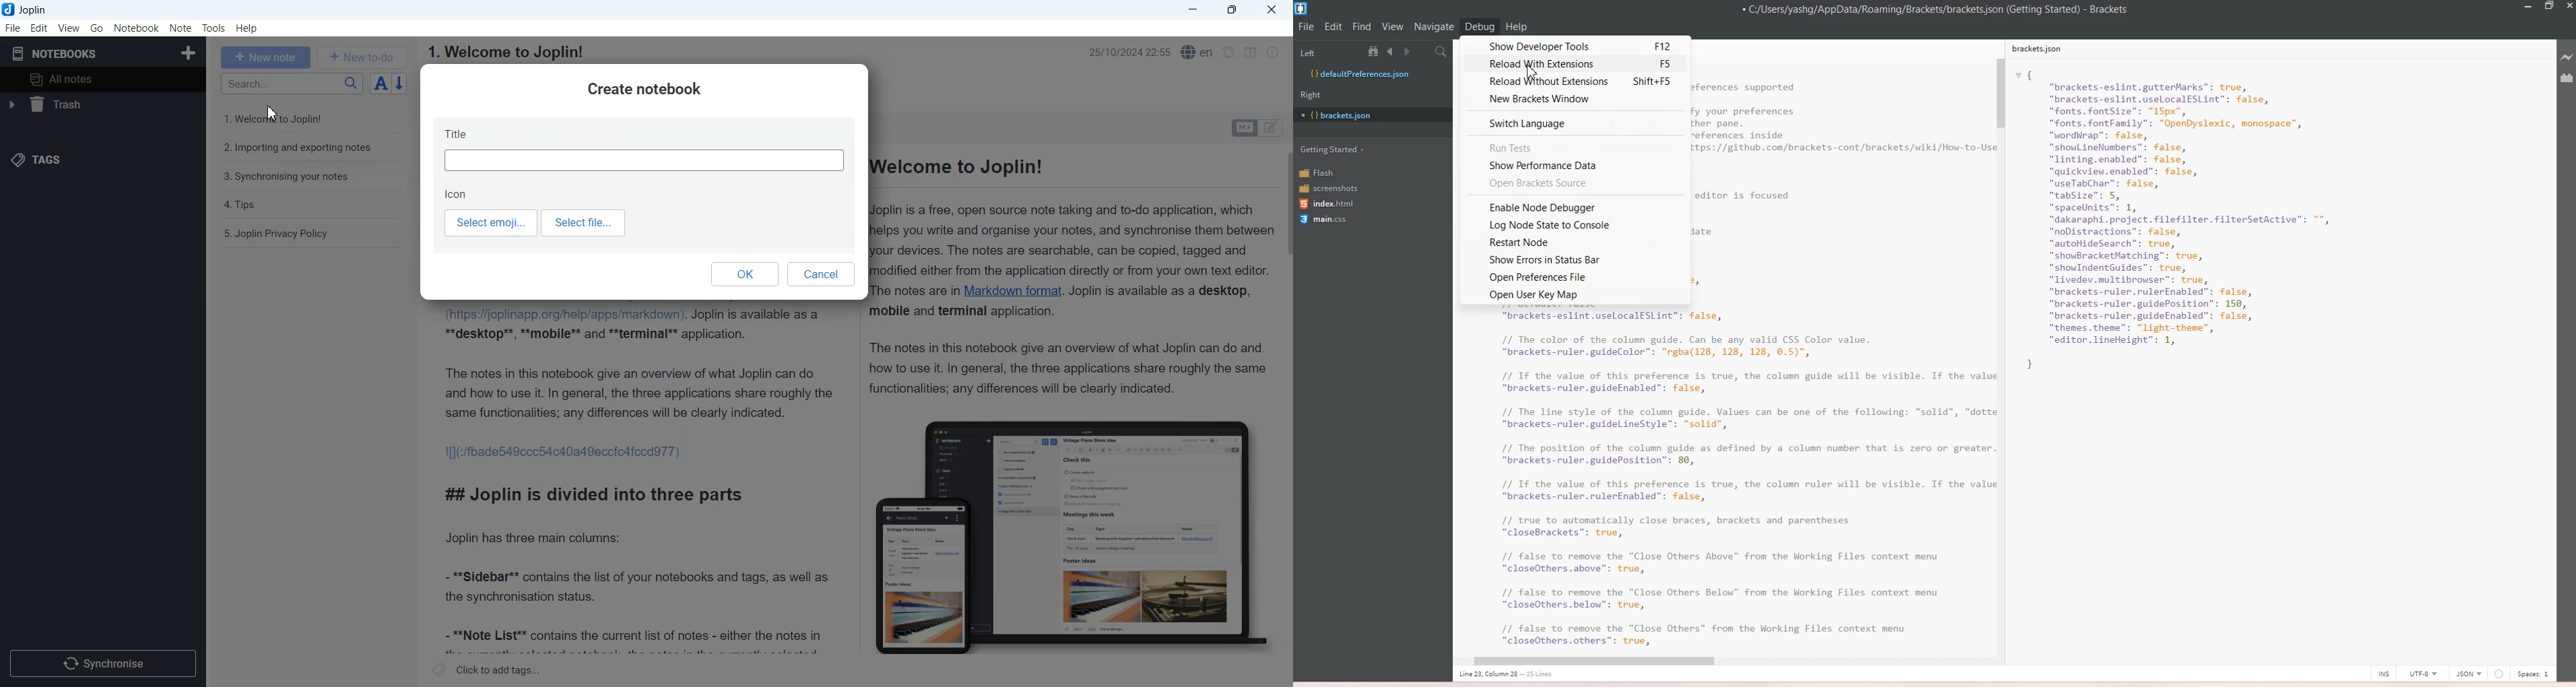 Image resolution: width=2576 pixels, height=700 pixels. Describe the element at coordinates (1576, 146) in the screenshot. I see `run tests` at that location.